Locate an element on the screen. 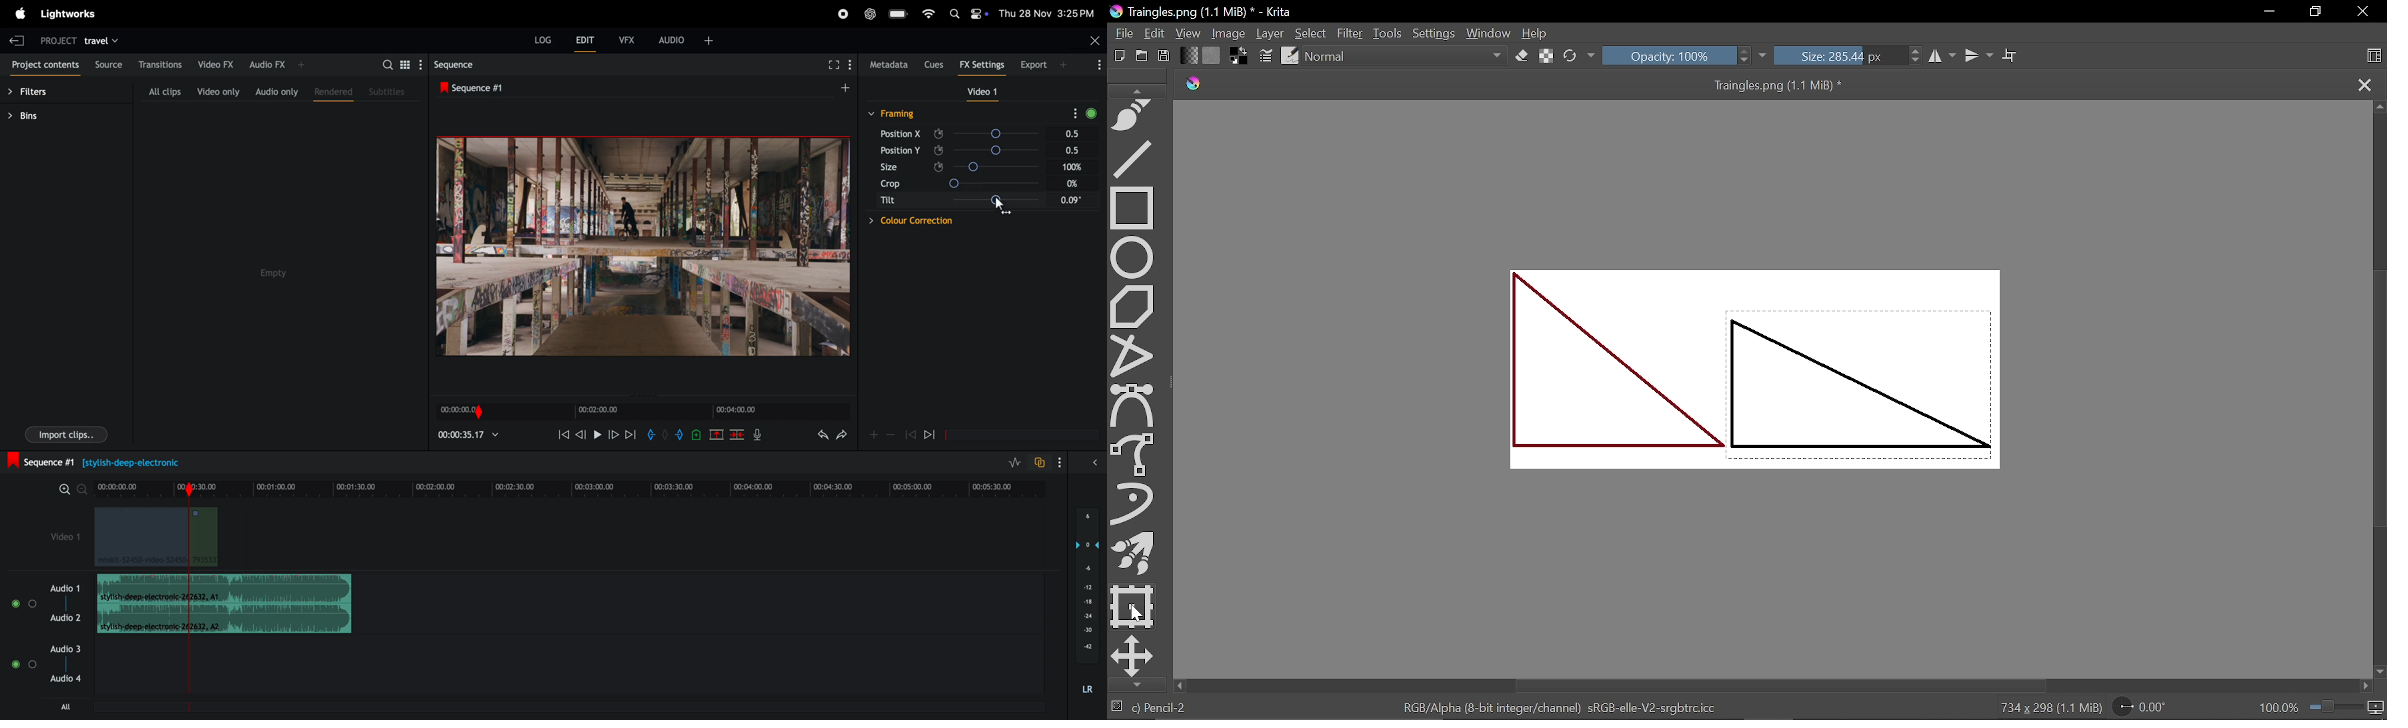 Image resolution: width=2408 pixels, height=728 pixels. 734 x 298 (1.1 MiB) is located at coordinates (2045, 708).